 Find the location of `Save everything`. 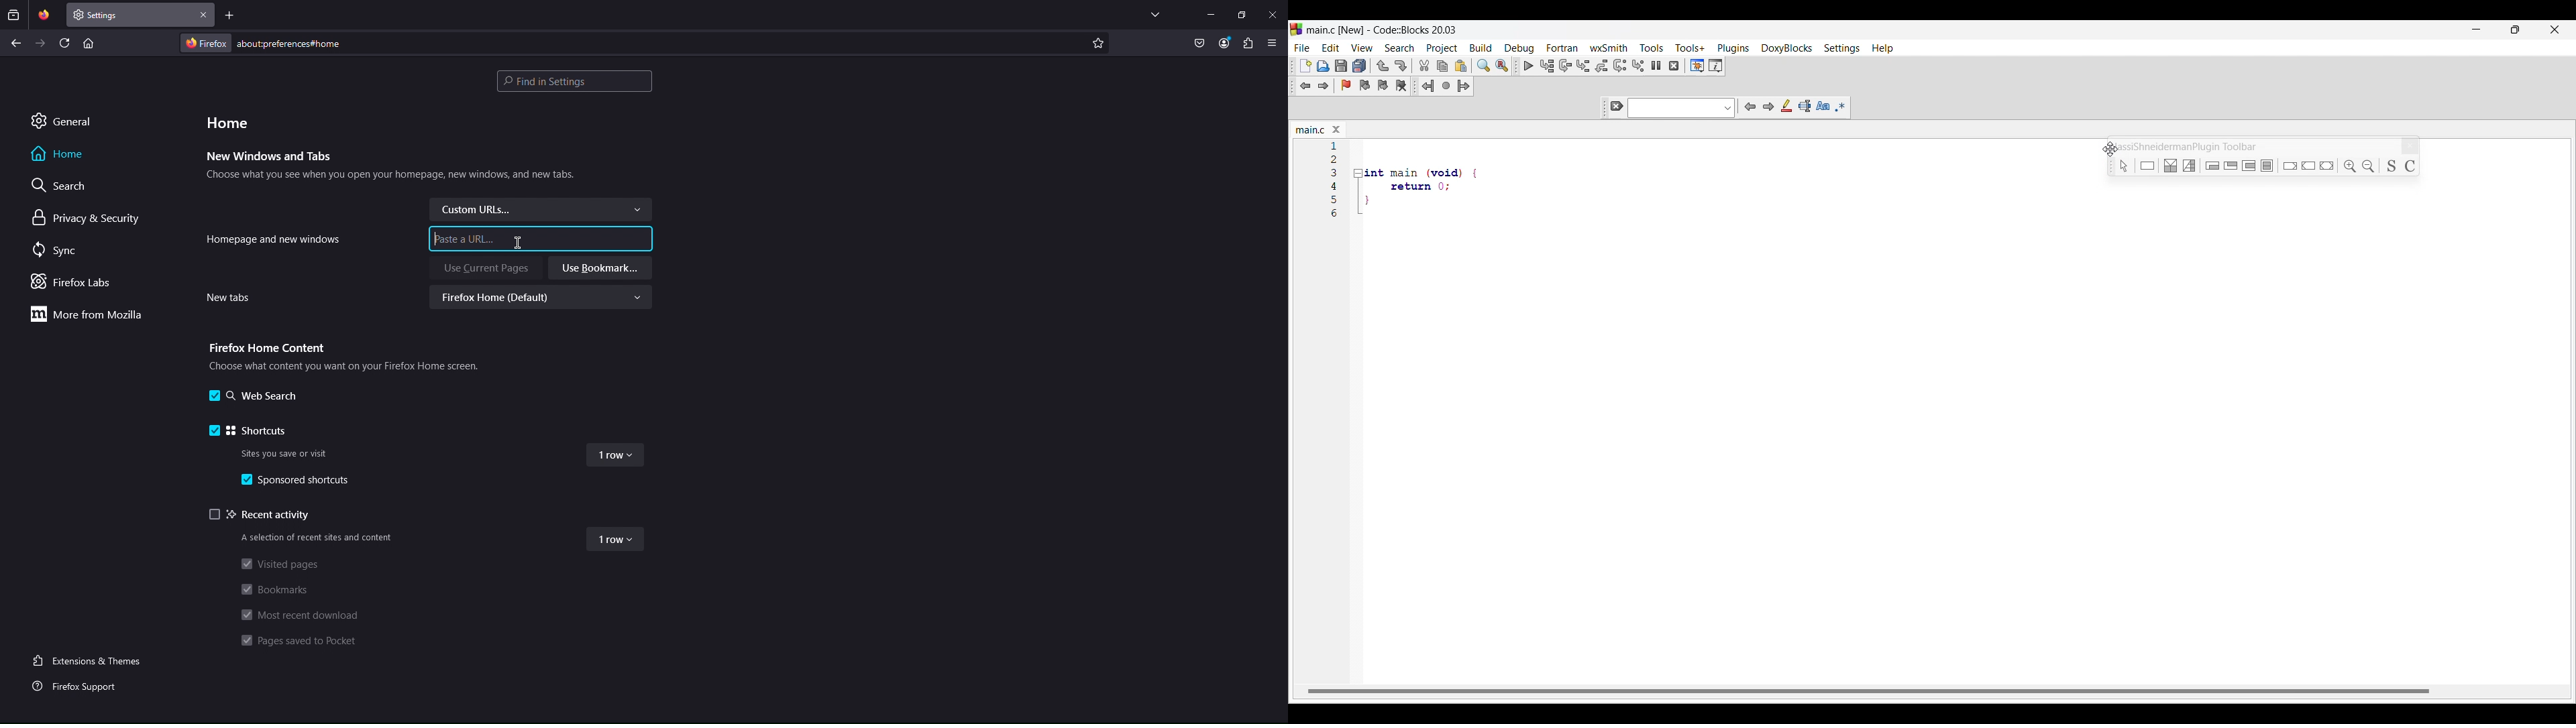

Save everything is located at coordinates (1360, 65).